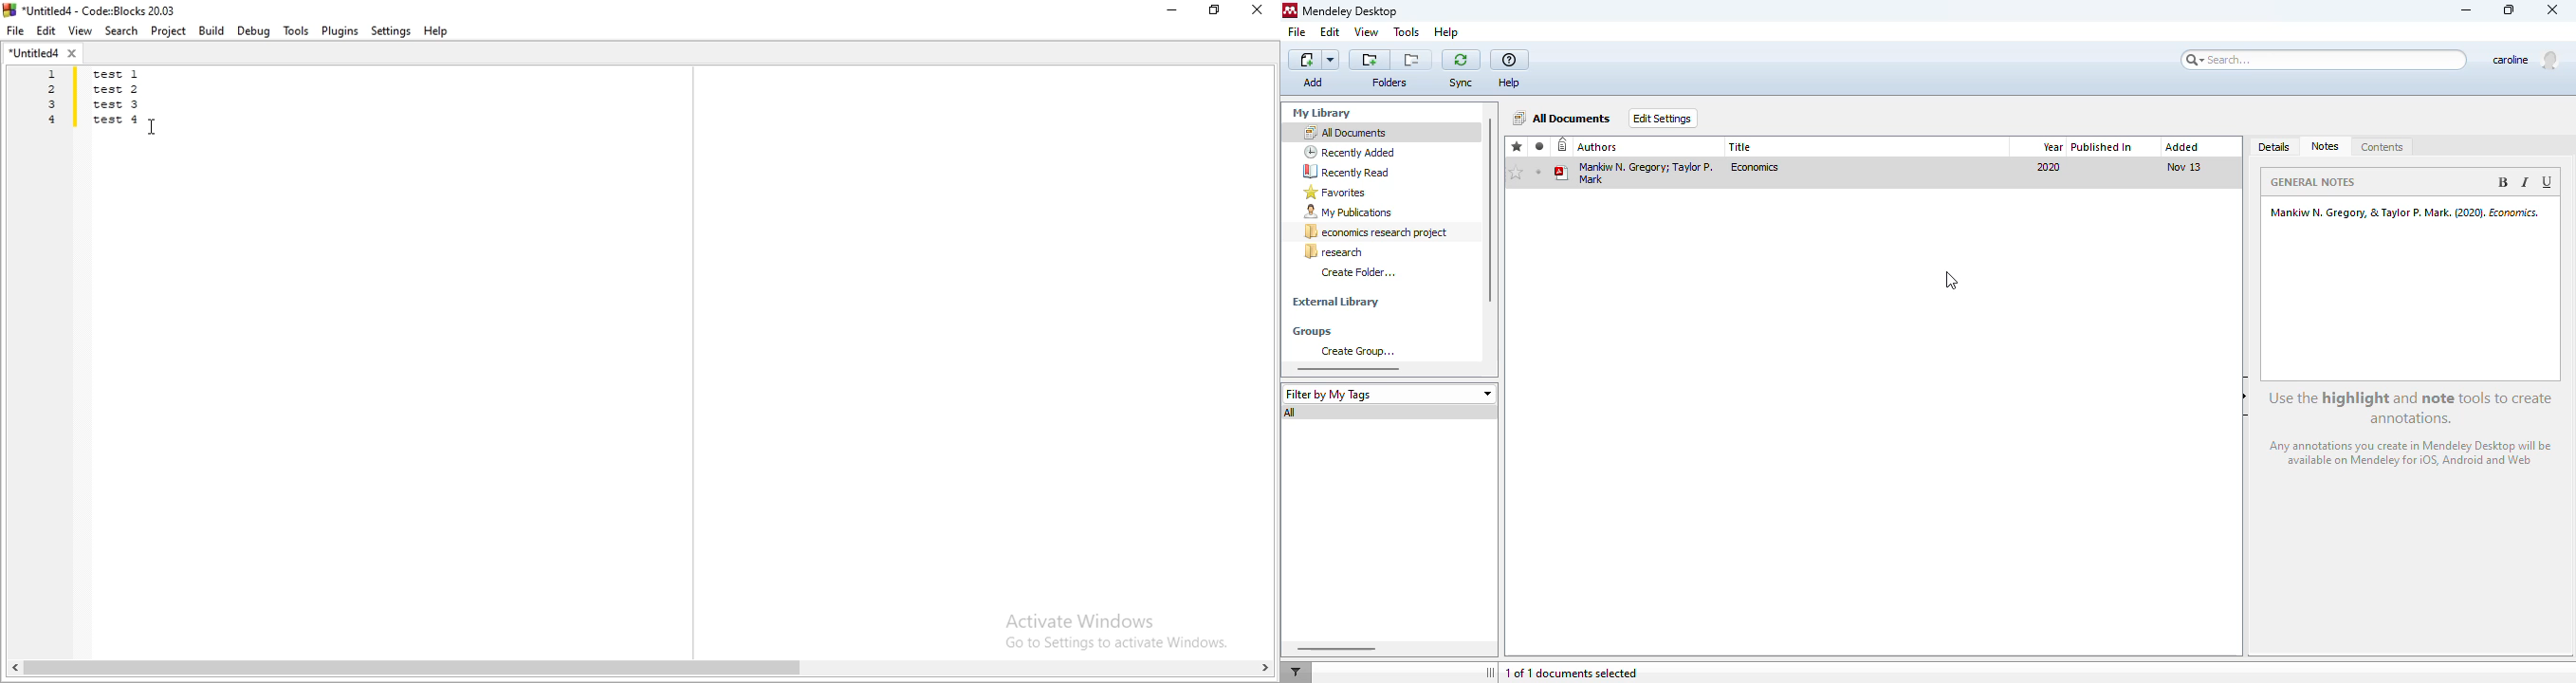  I want to click on all documents, so click(1563, 118).